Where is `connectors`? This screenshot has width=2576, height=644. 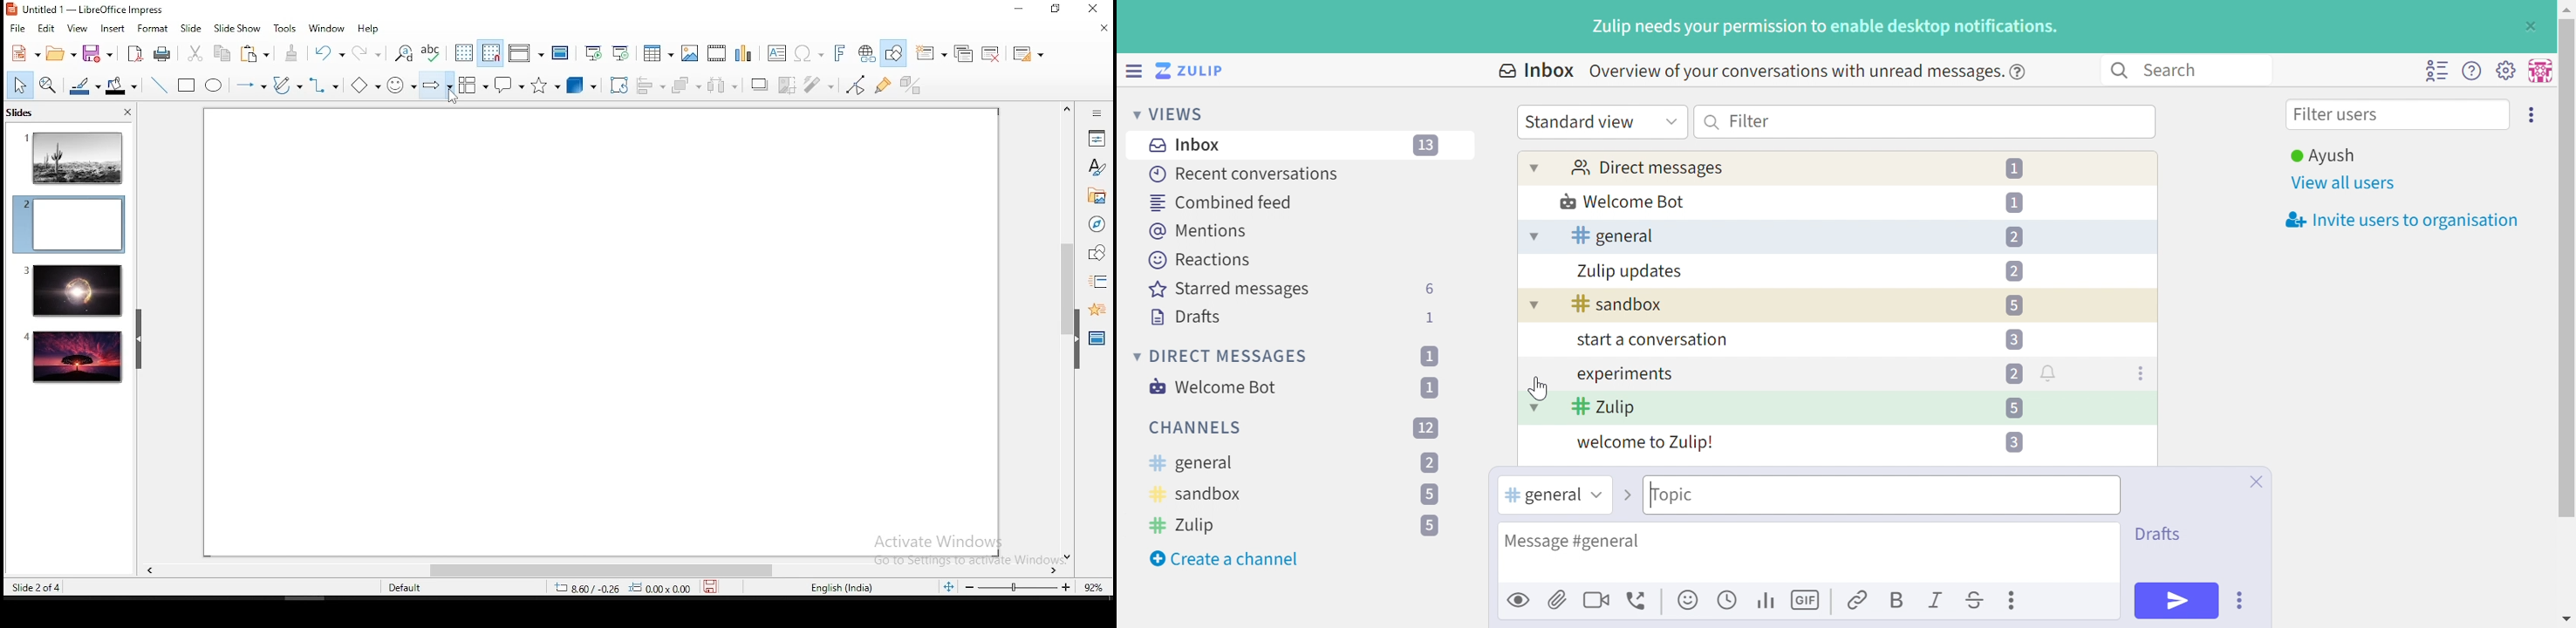
connectors is located at coordinates (323, 85).